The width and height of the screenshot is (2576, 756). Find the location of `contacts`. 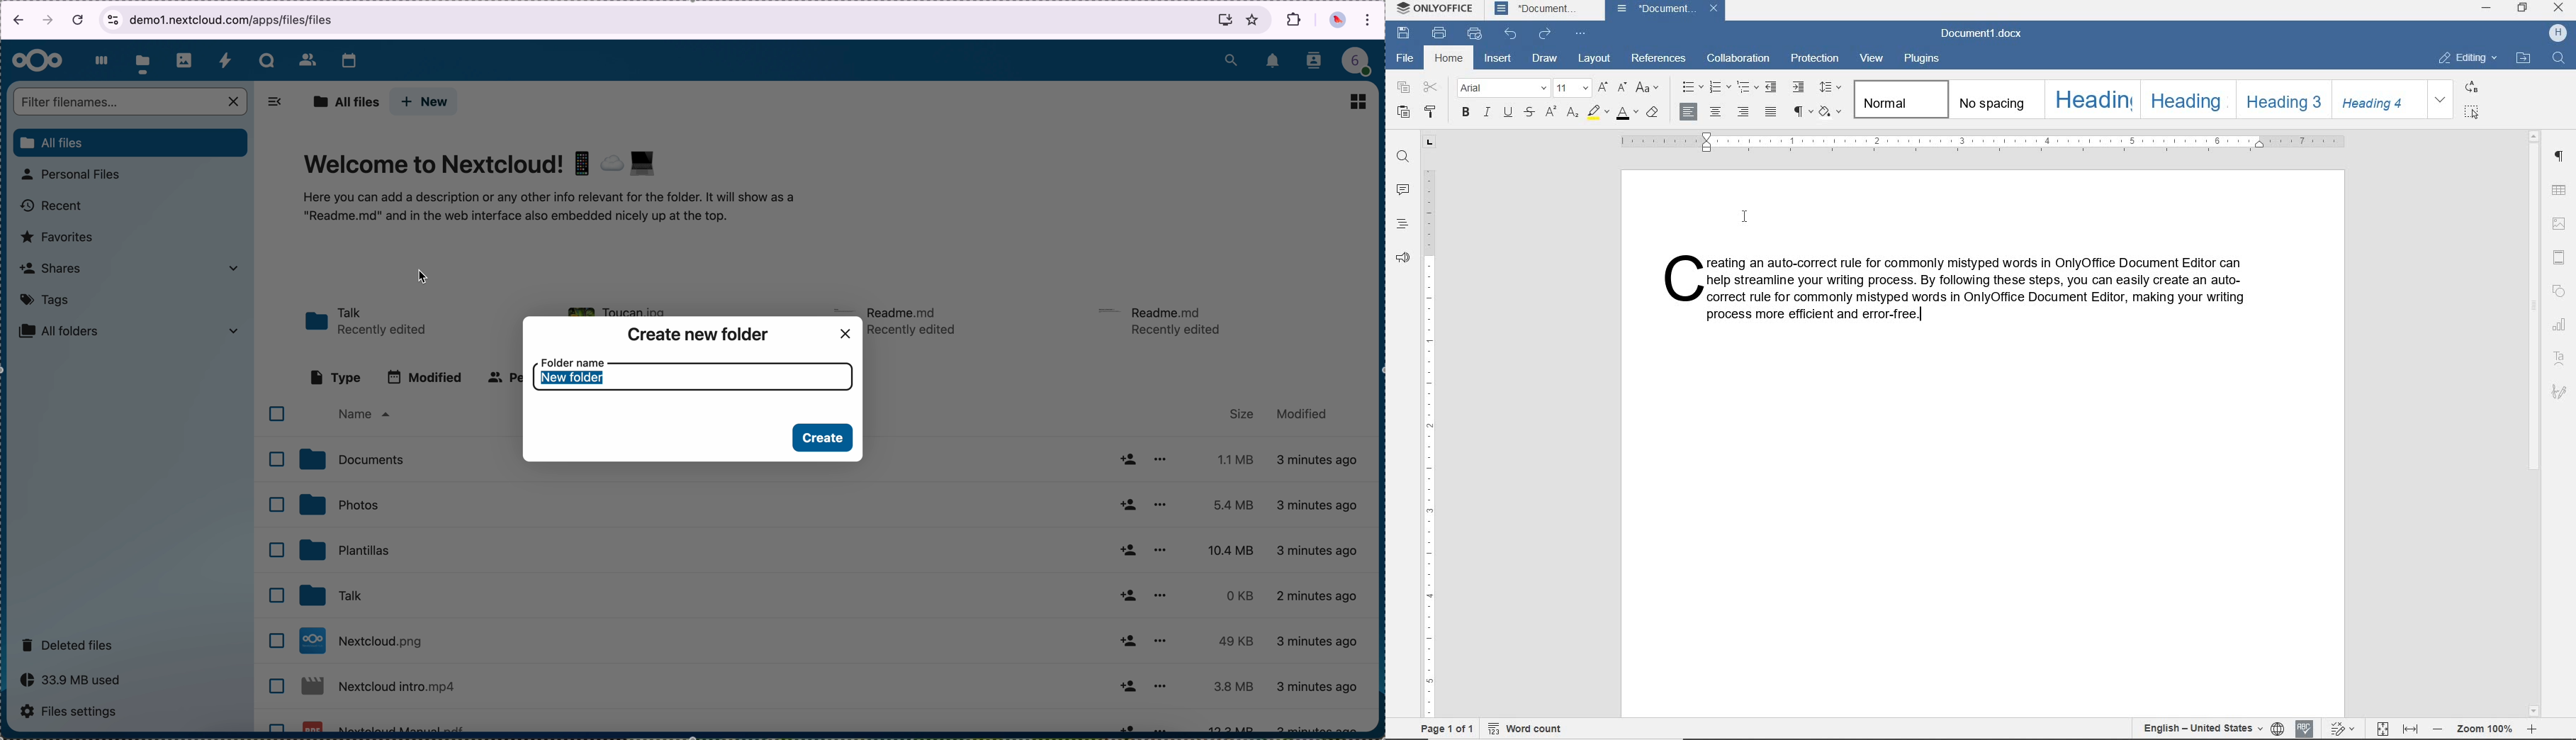

contacts is located at coordinates (1316, 61).